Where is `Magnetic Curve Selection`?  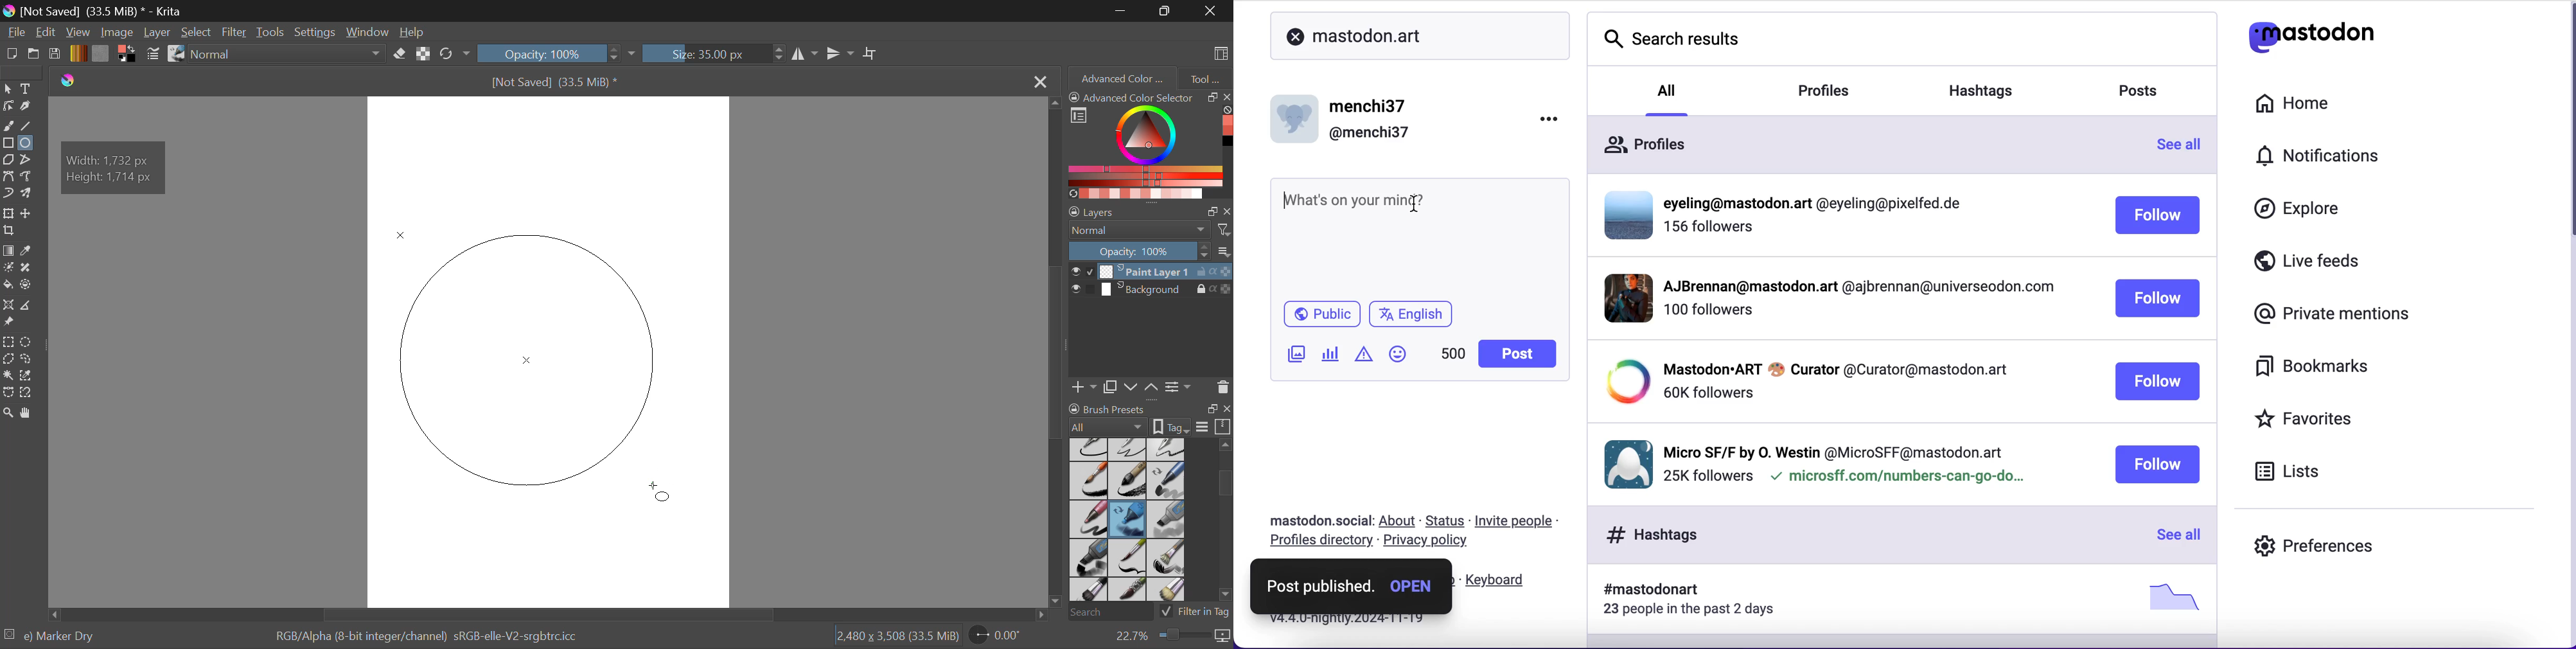
Magnetic Curve Selection is located at coordinates (31, 393).